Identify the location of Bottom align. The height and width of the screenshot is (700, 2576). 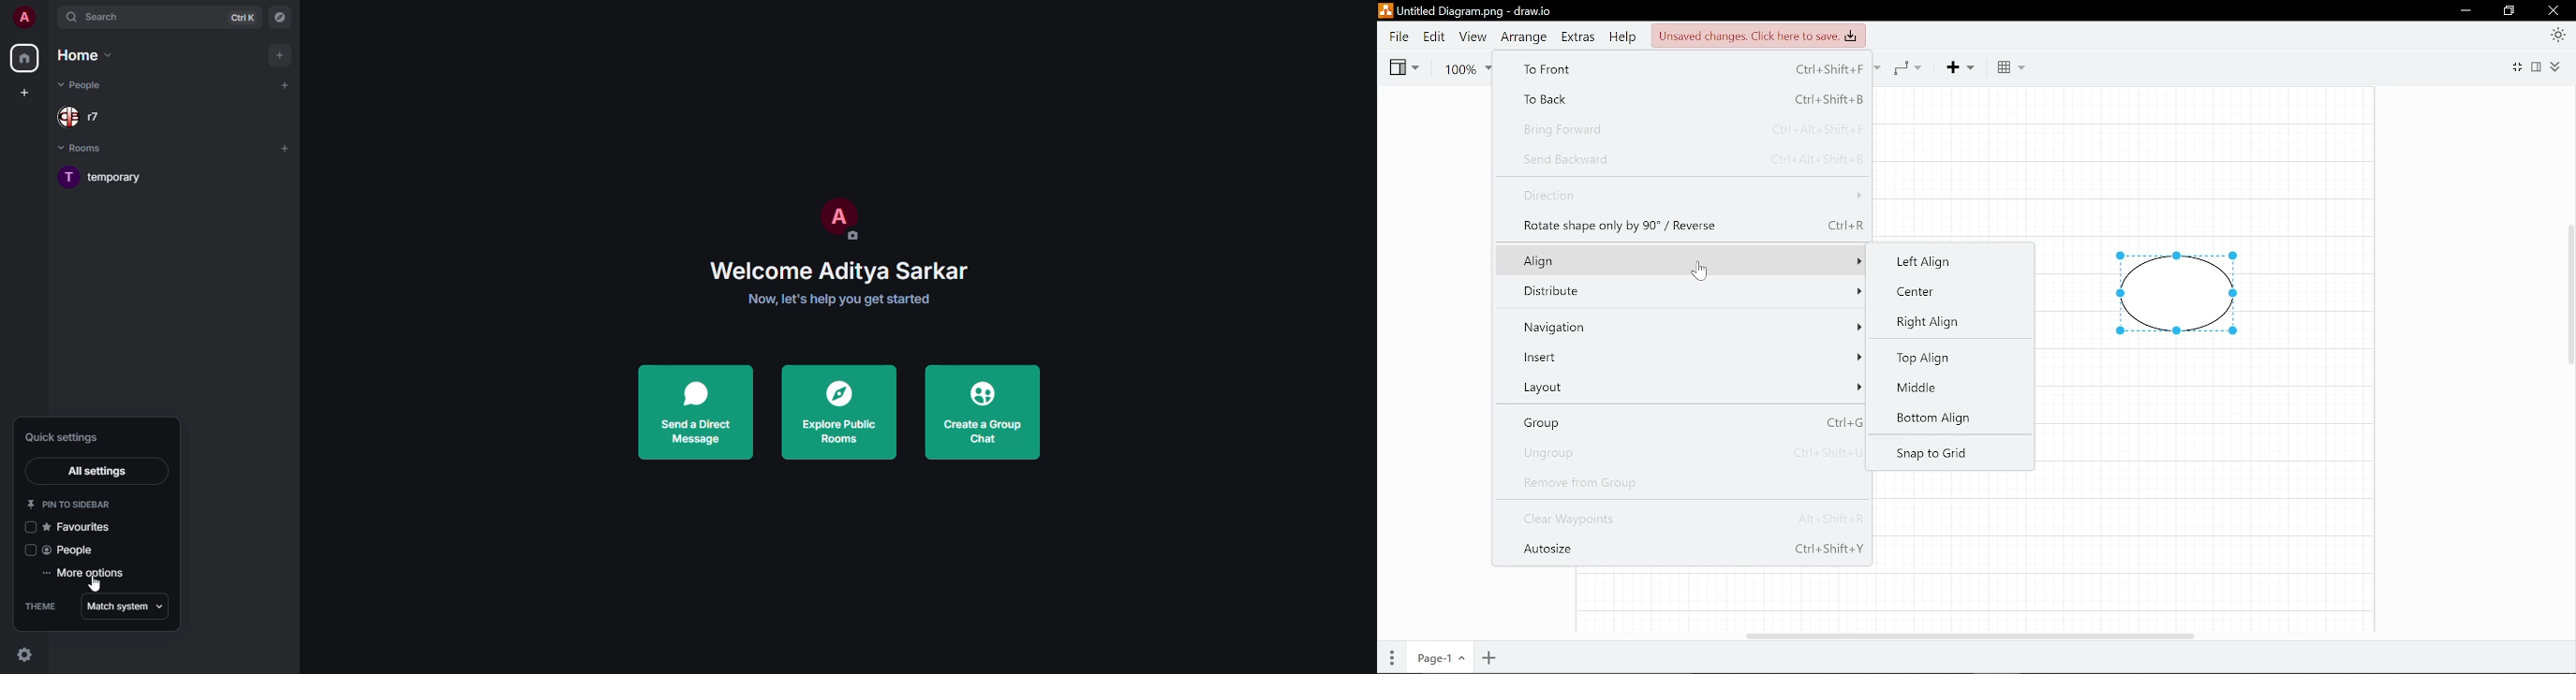
(1932, 419).